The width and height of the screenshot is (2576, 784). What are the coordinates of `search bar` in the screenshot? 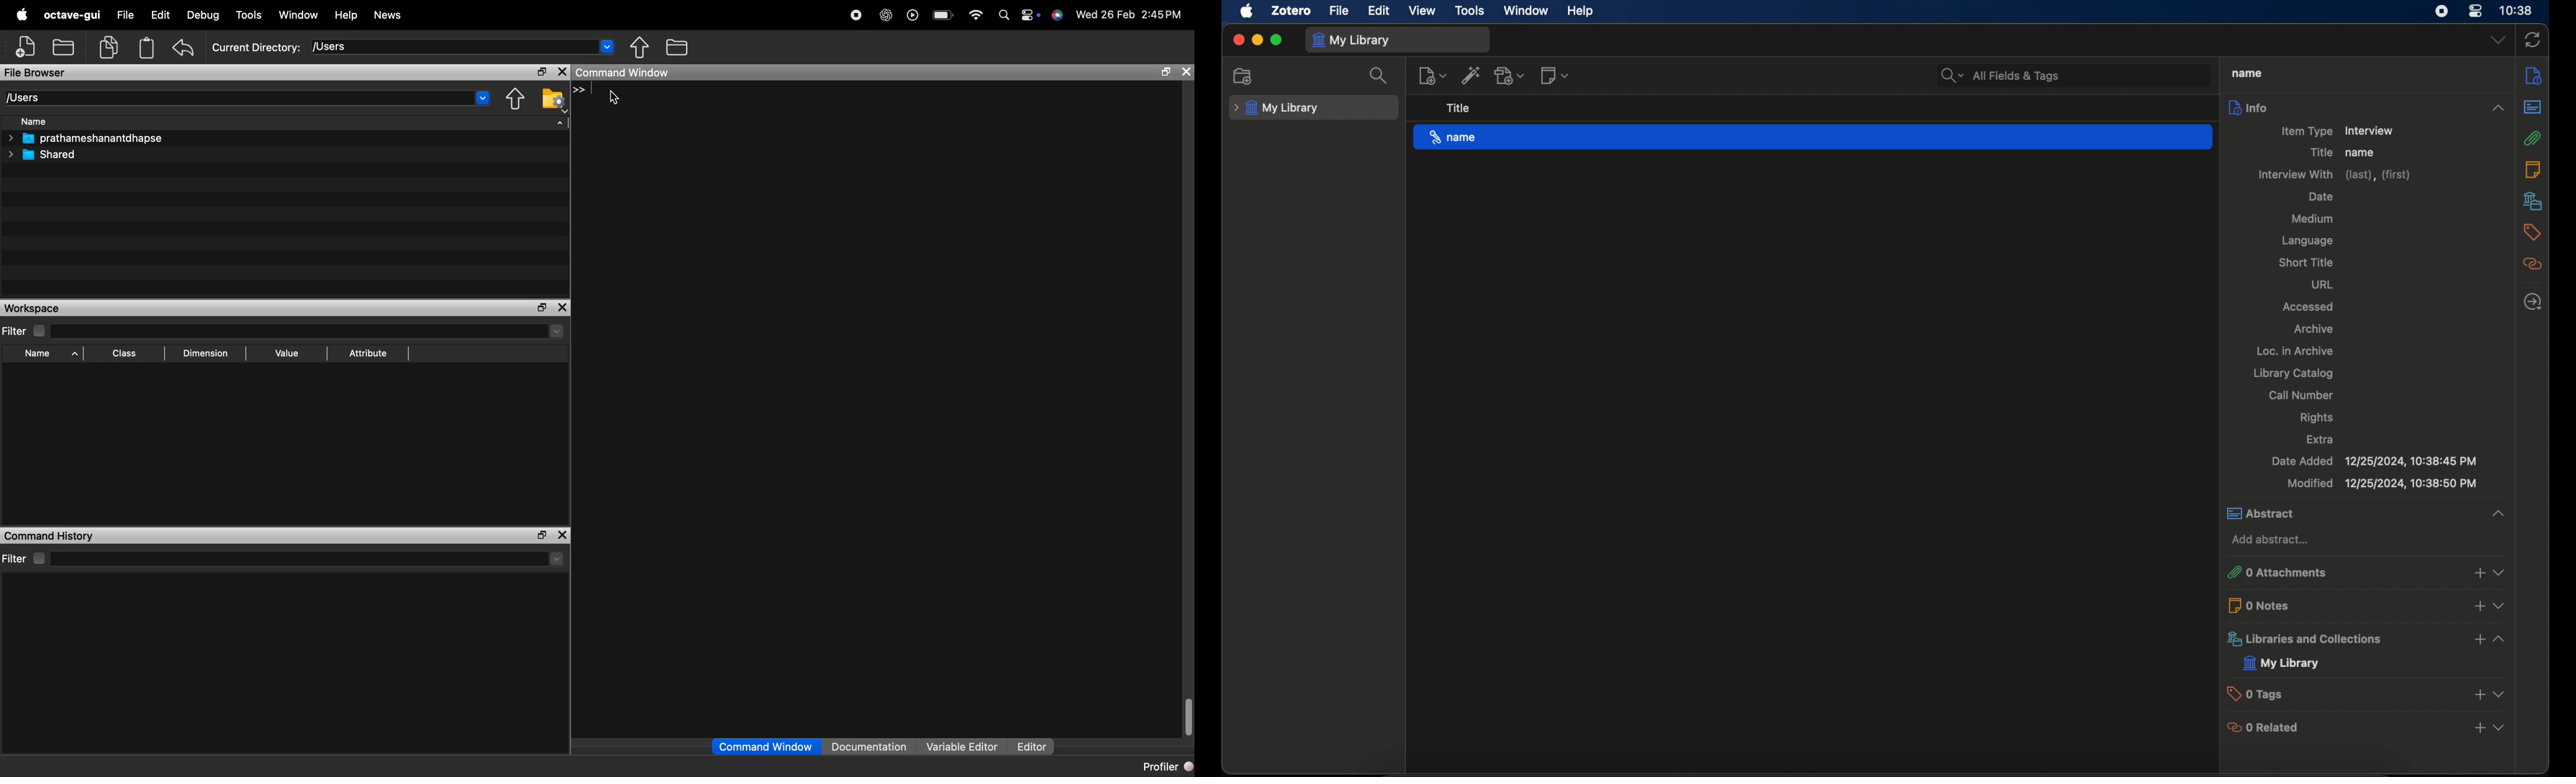 It's located at (2000, 76).